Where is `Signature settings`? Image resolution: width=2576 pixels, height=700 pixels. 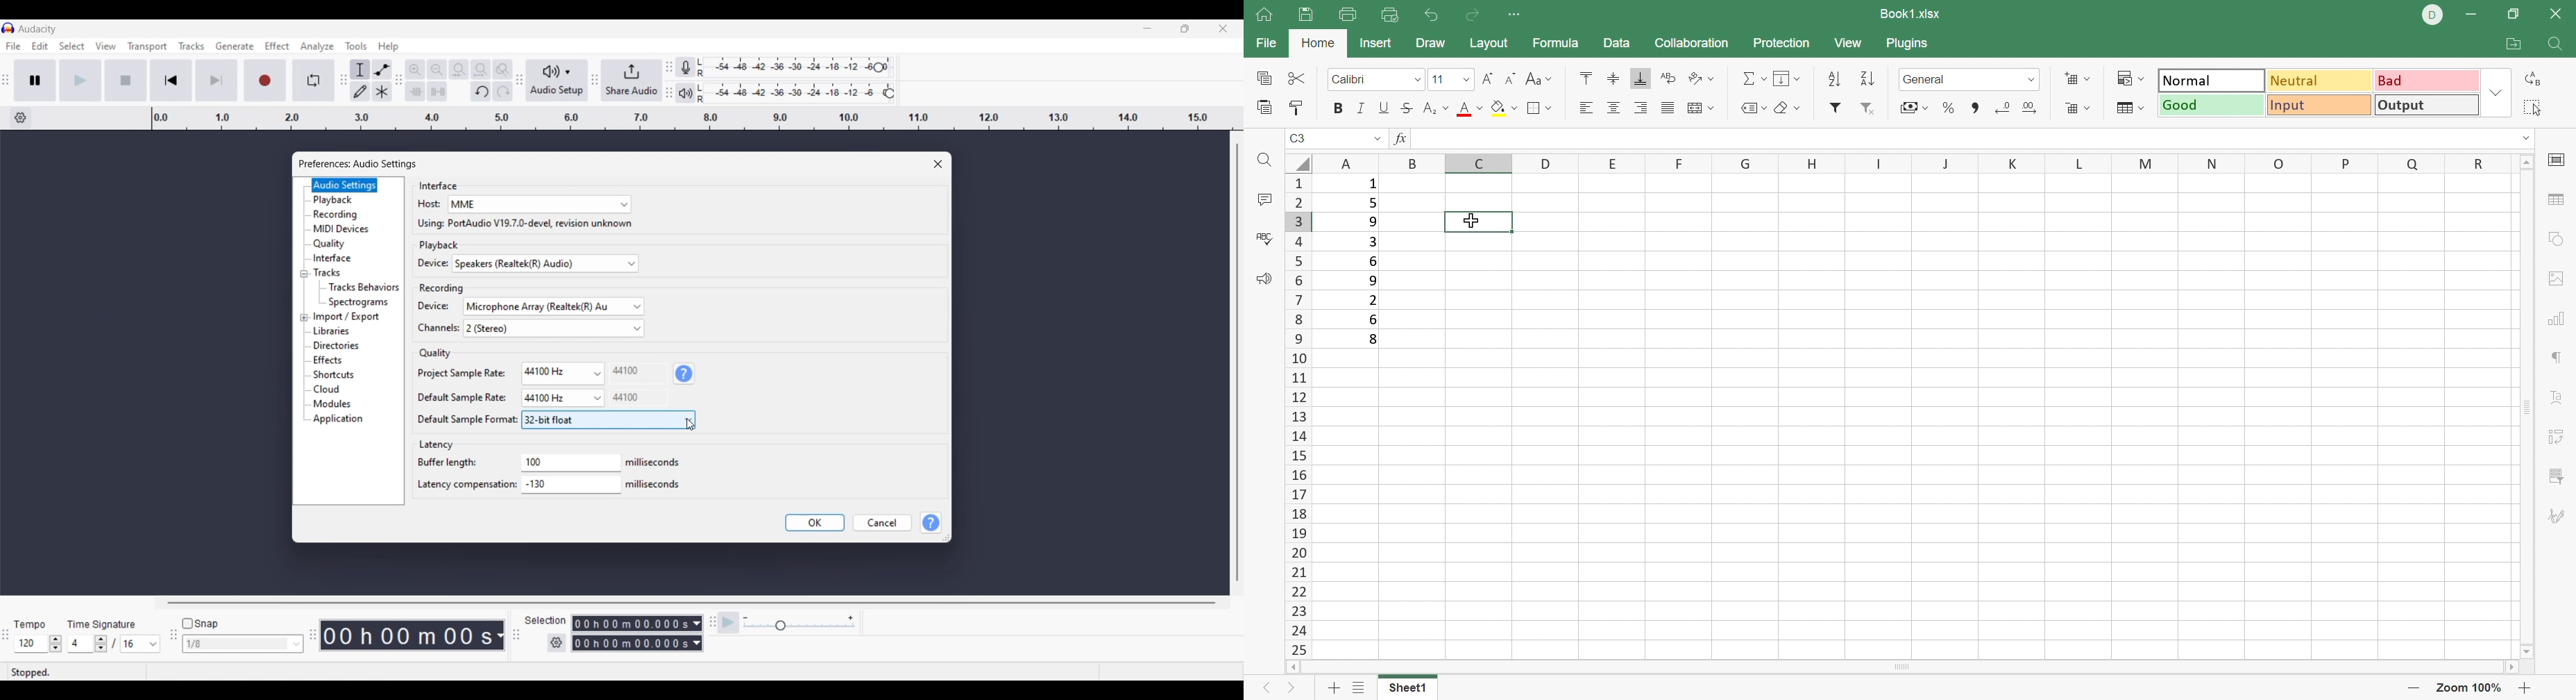 Signature settings is located at coordinates (2558, 517).